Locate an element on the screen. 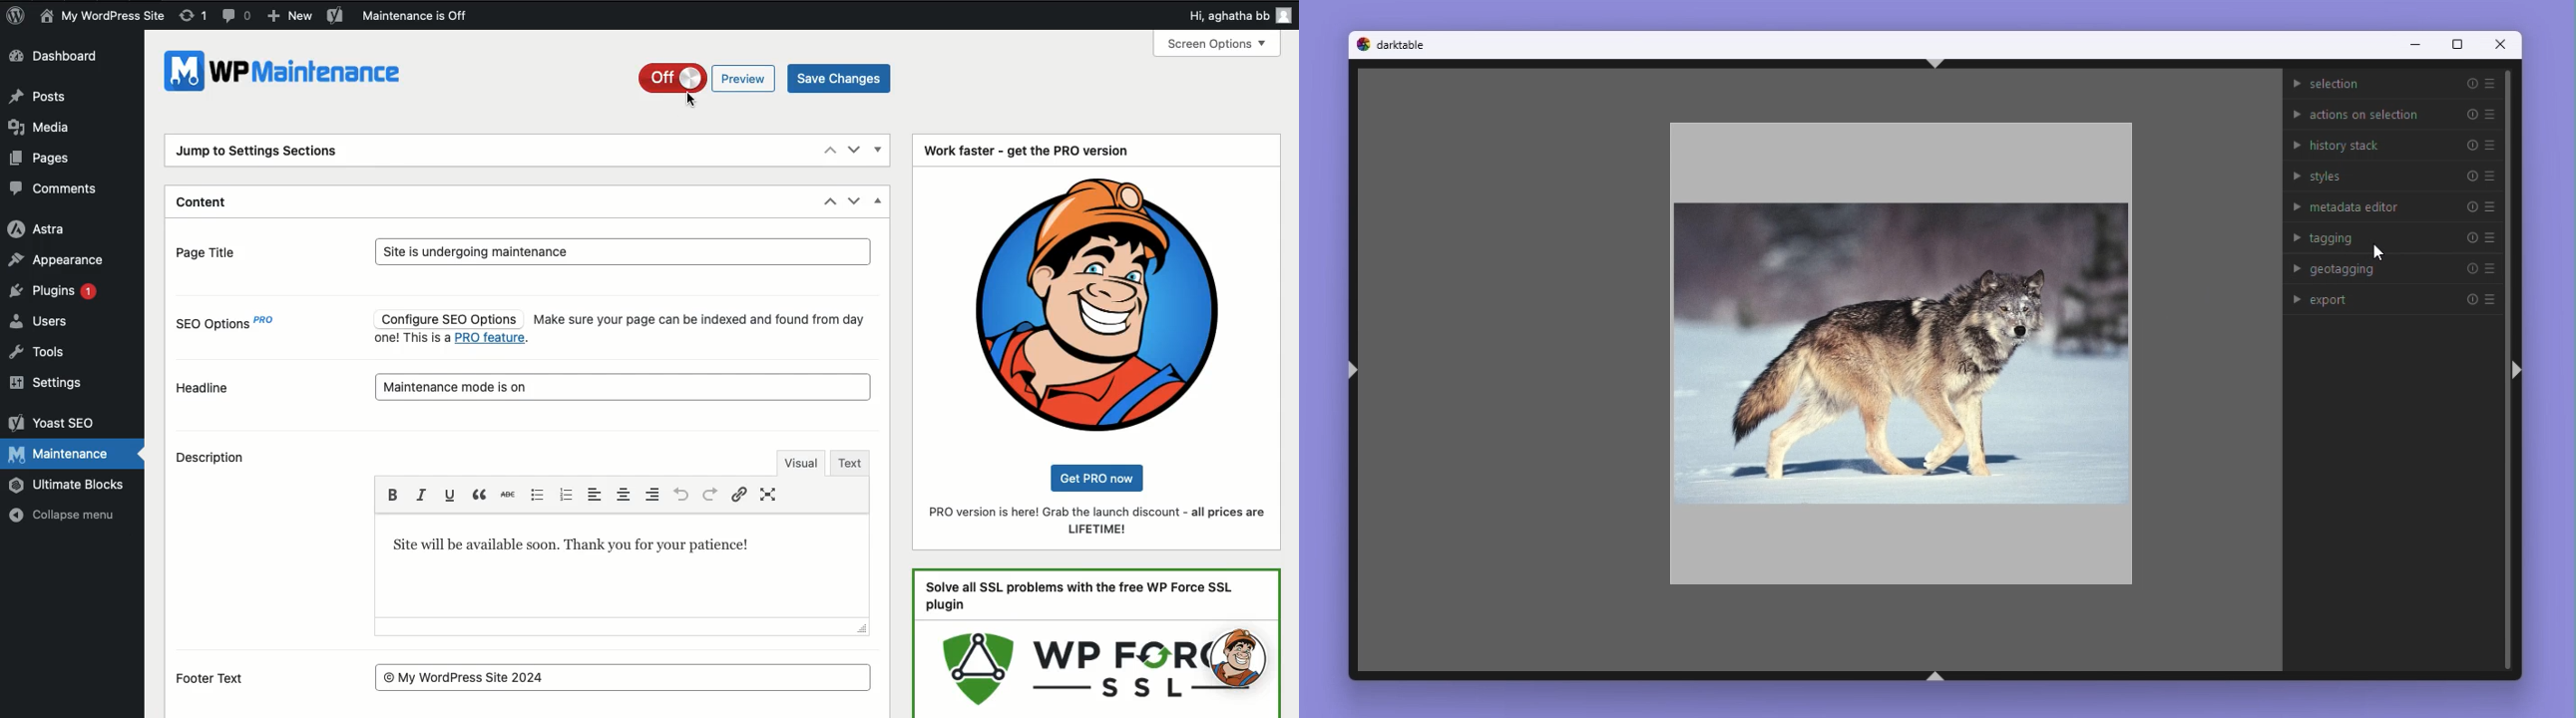 The width and height of the screenshot is (2576, 728). Posts is located at coordinates (38, 95).